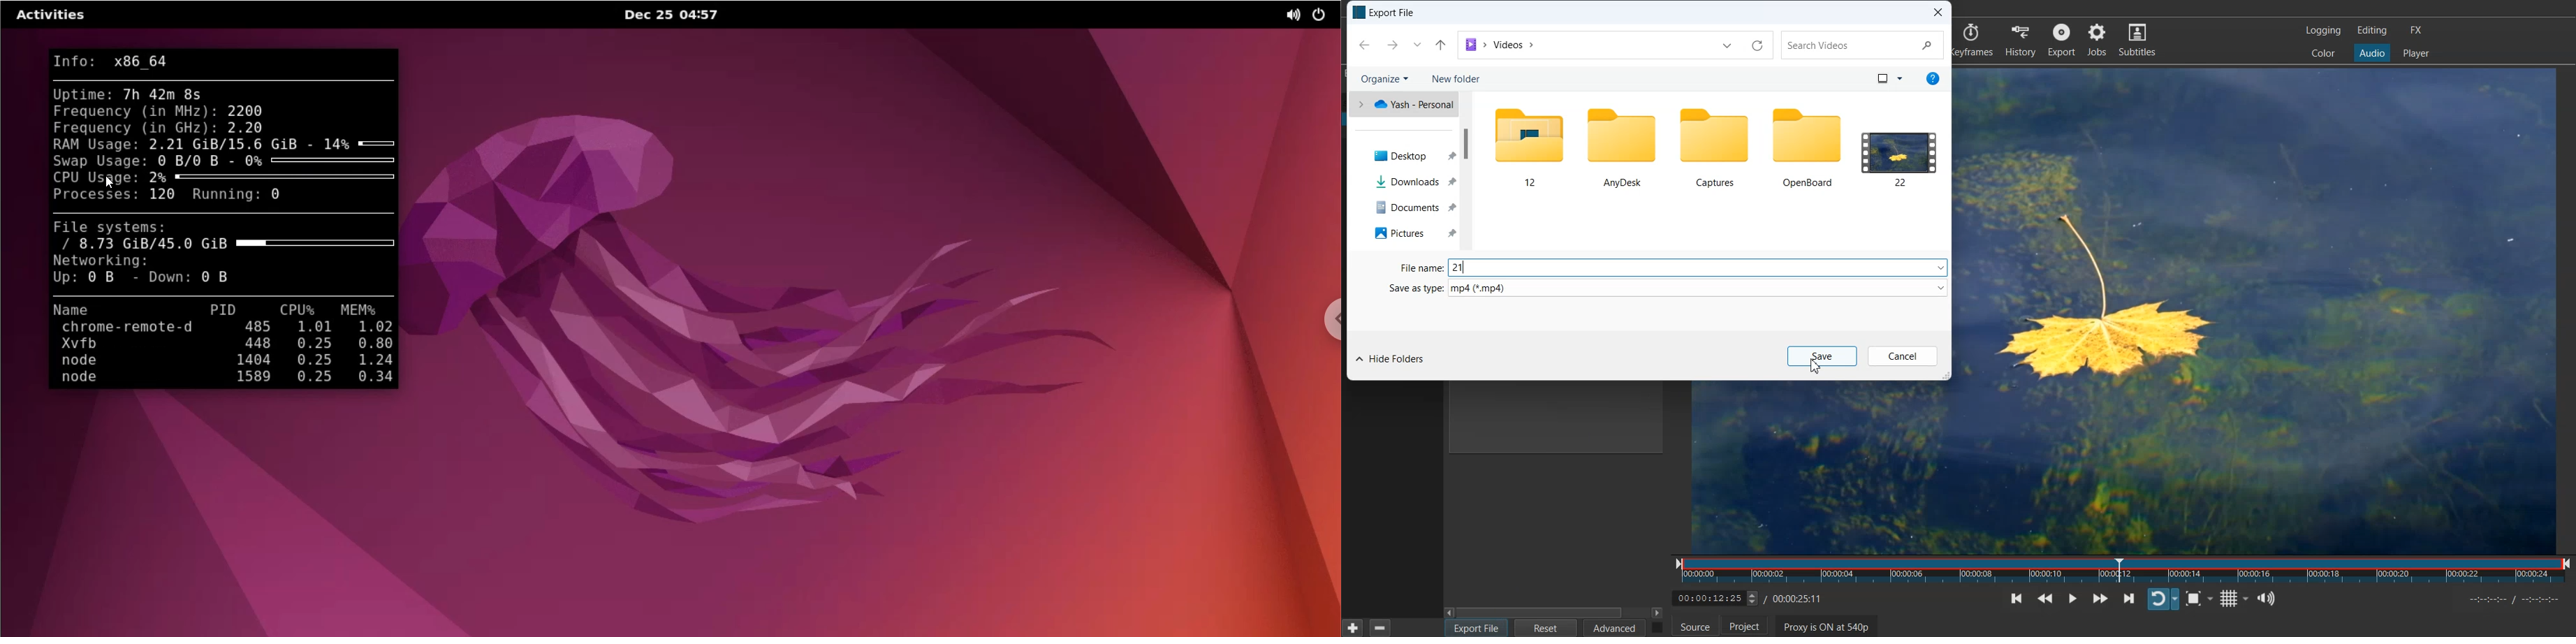 This screenshot has height=644, width=2576. Describe the element at coordinates (1862, 45) in the screenshot. I see `search videos` at that location.